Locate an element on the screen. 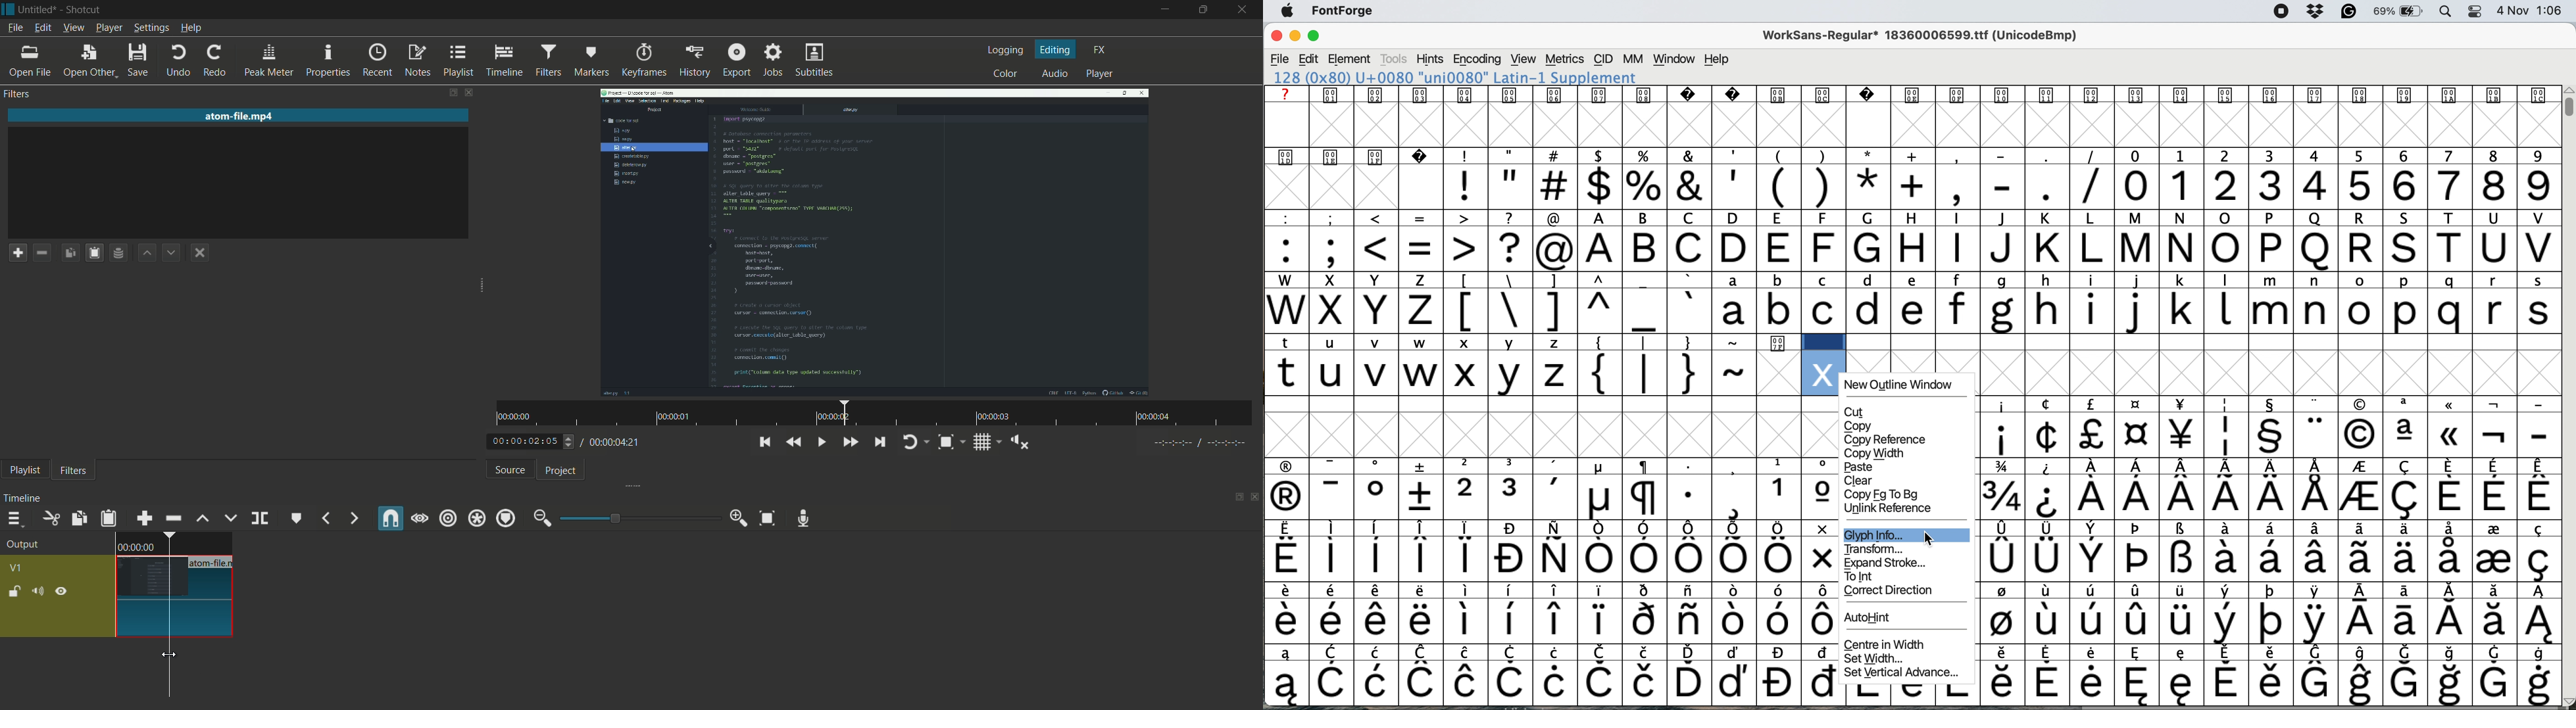 The width and height of the screenshot is (2576, 728). special characters and text is located at coordinates (1916, 155).